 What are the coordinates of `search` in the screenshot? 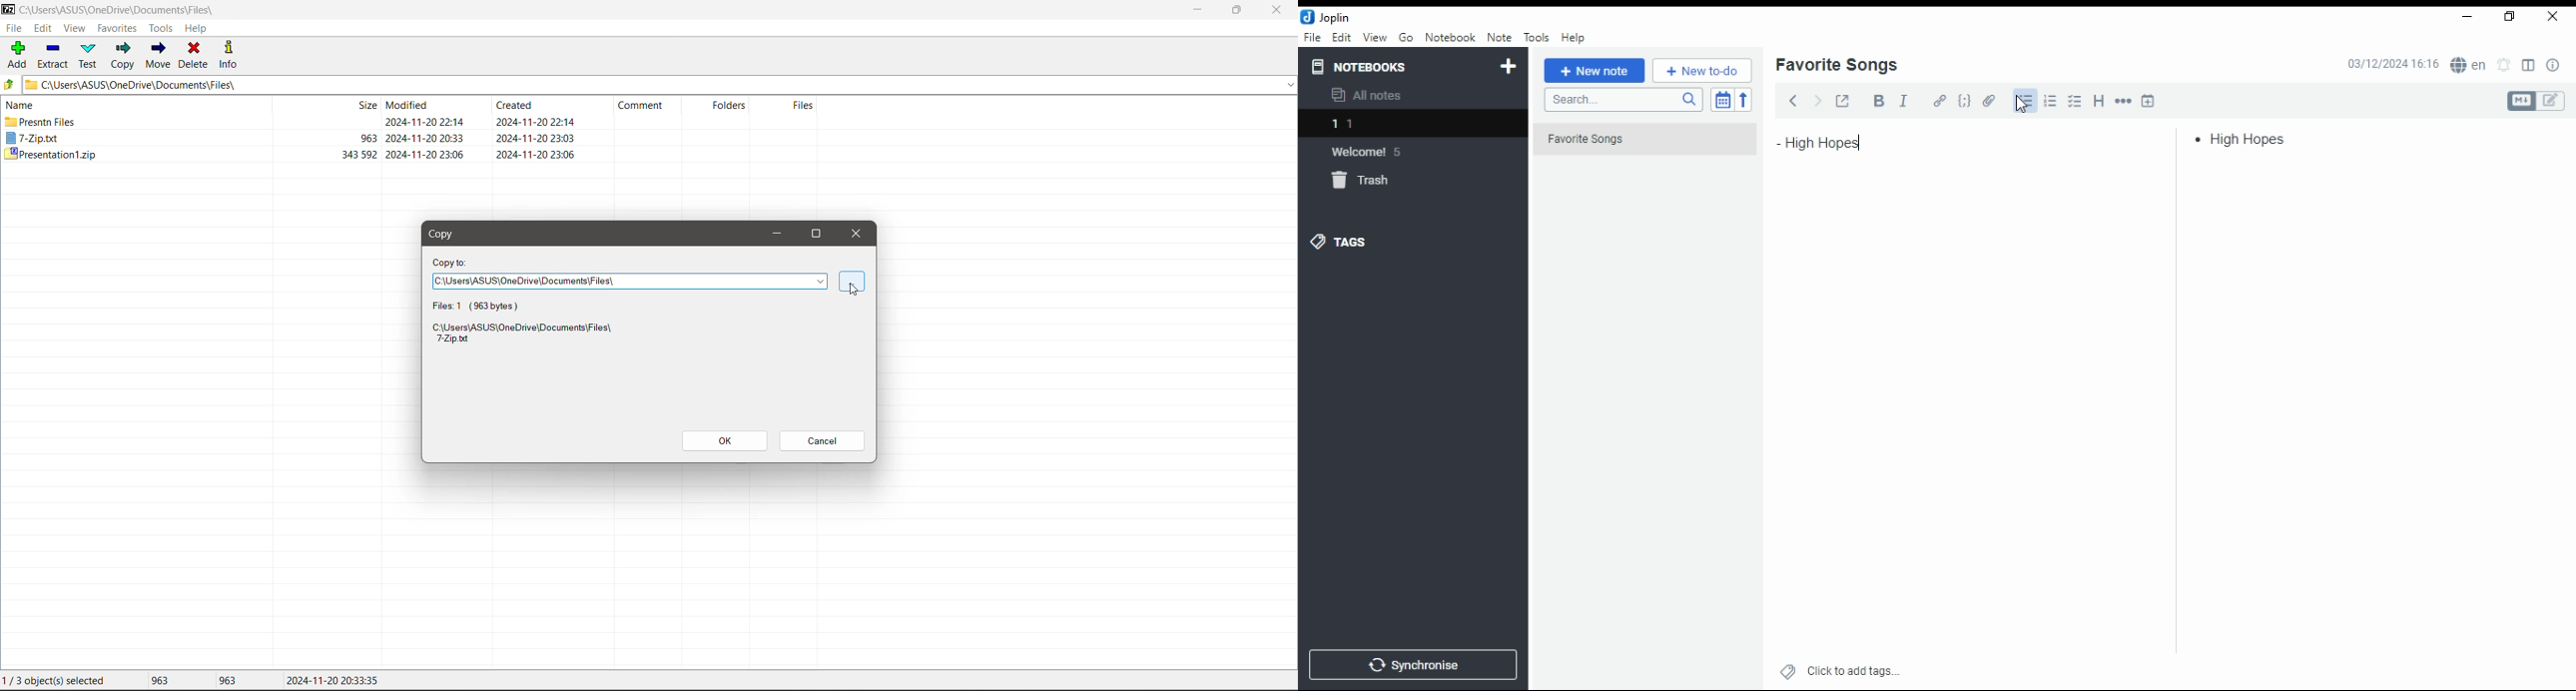 It's located at (1622, 100).